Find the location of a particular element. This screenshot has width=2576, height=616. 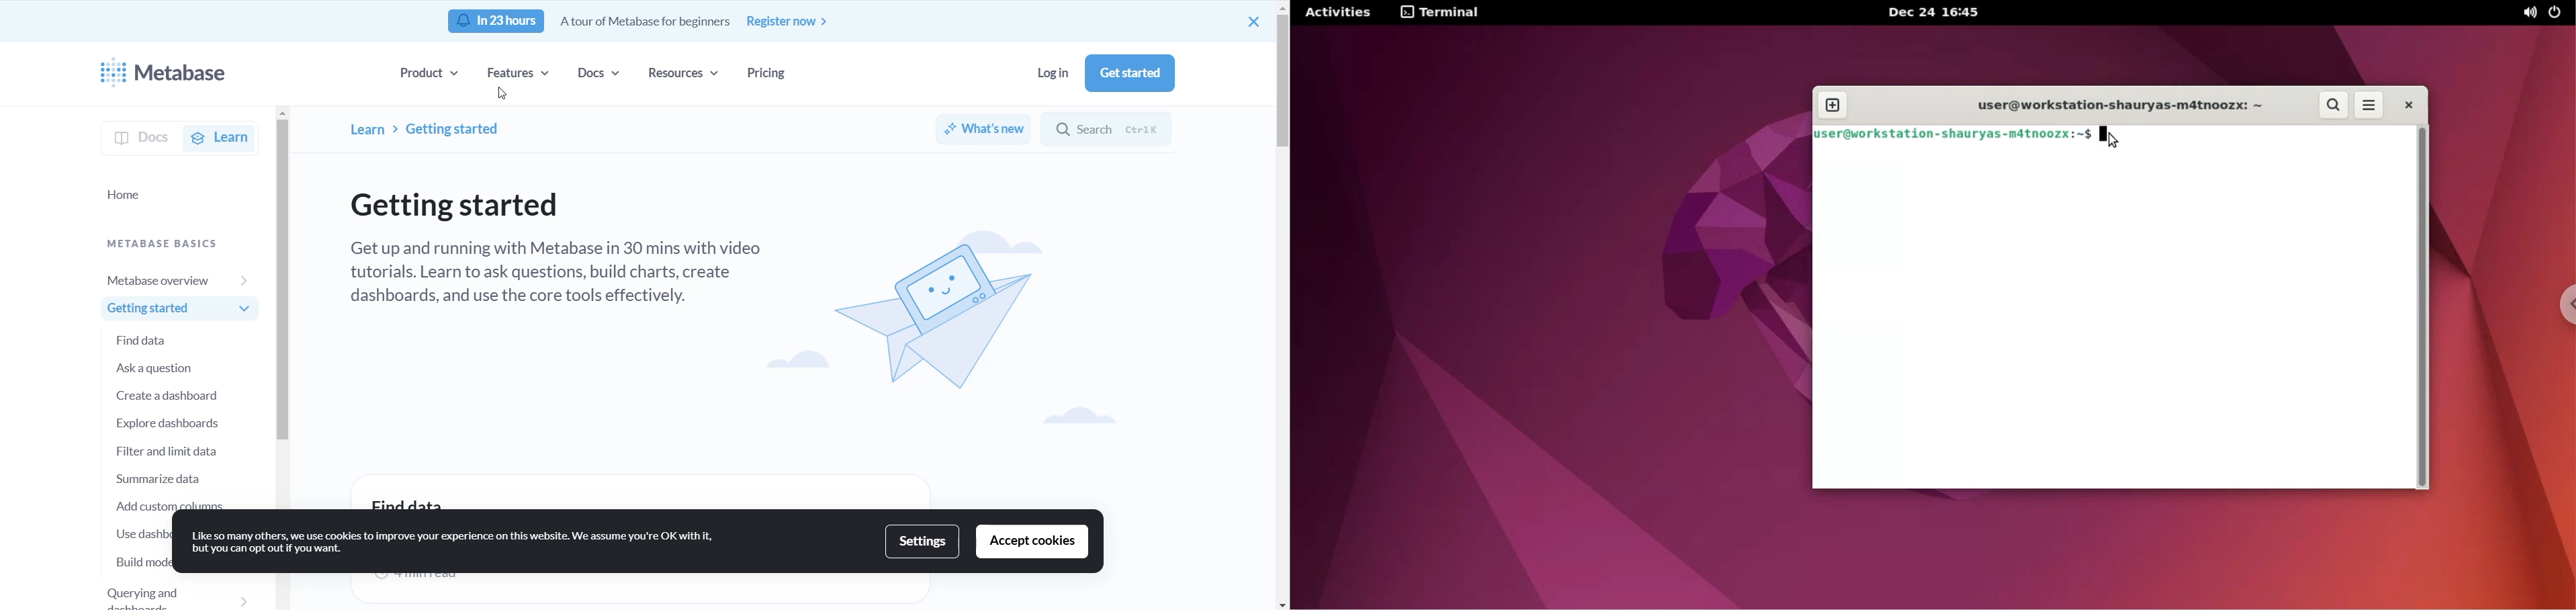

accept cookies is located at coordinates (1032, 541).